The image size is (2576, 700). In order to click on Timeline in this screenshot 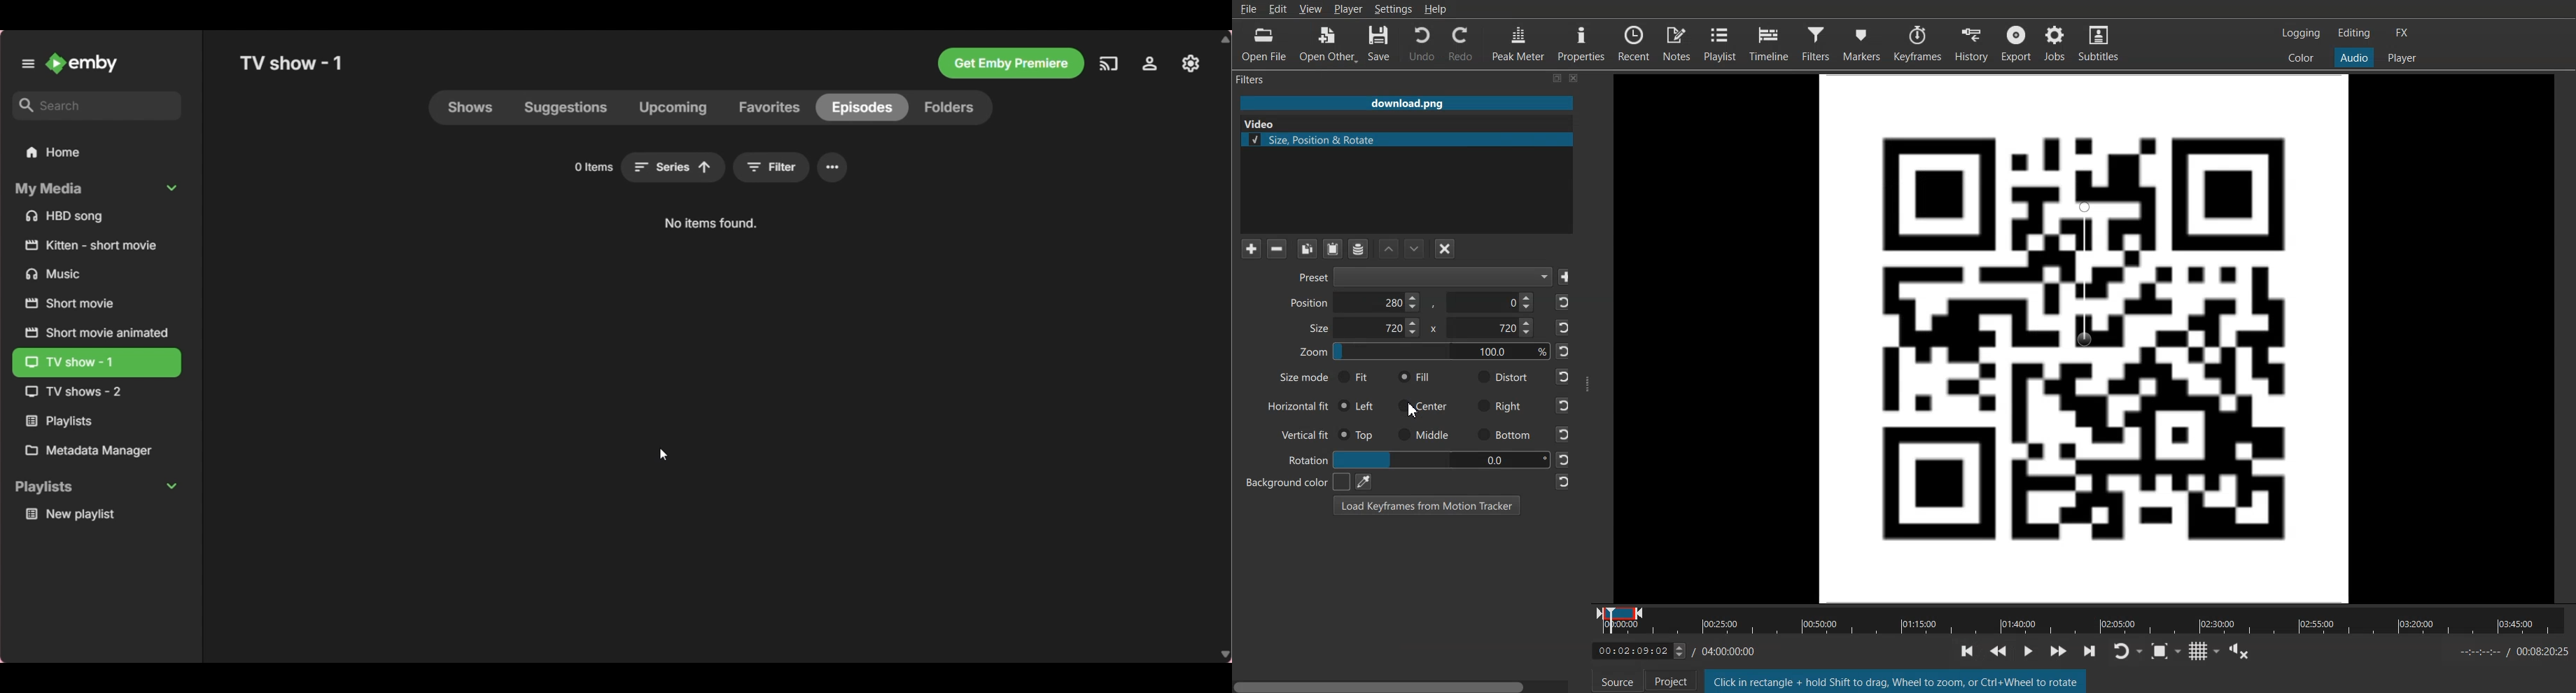, I will do `click(1631, 652)`.